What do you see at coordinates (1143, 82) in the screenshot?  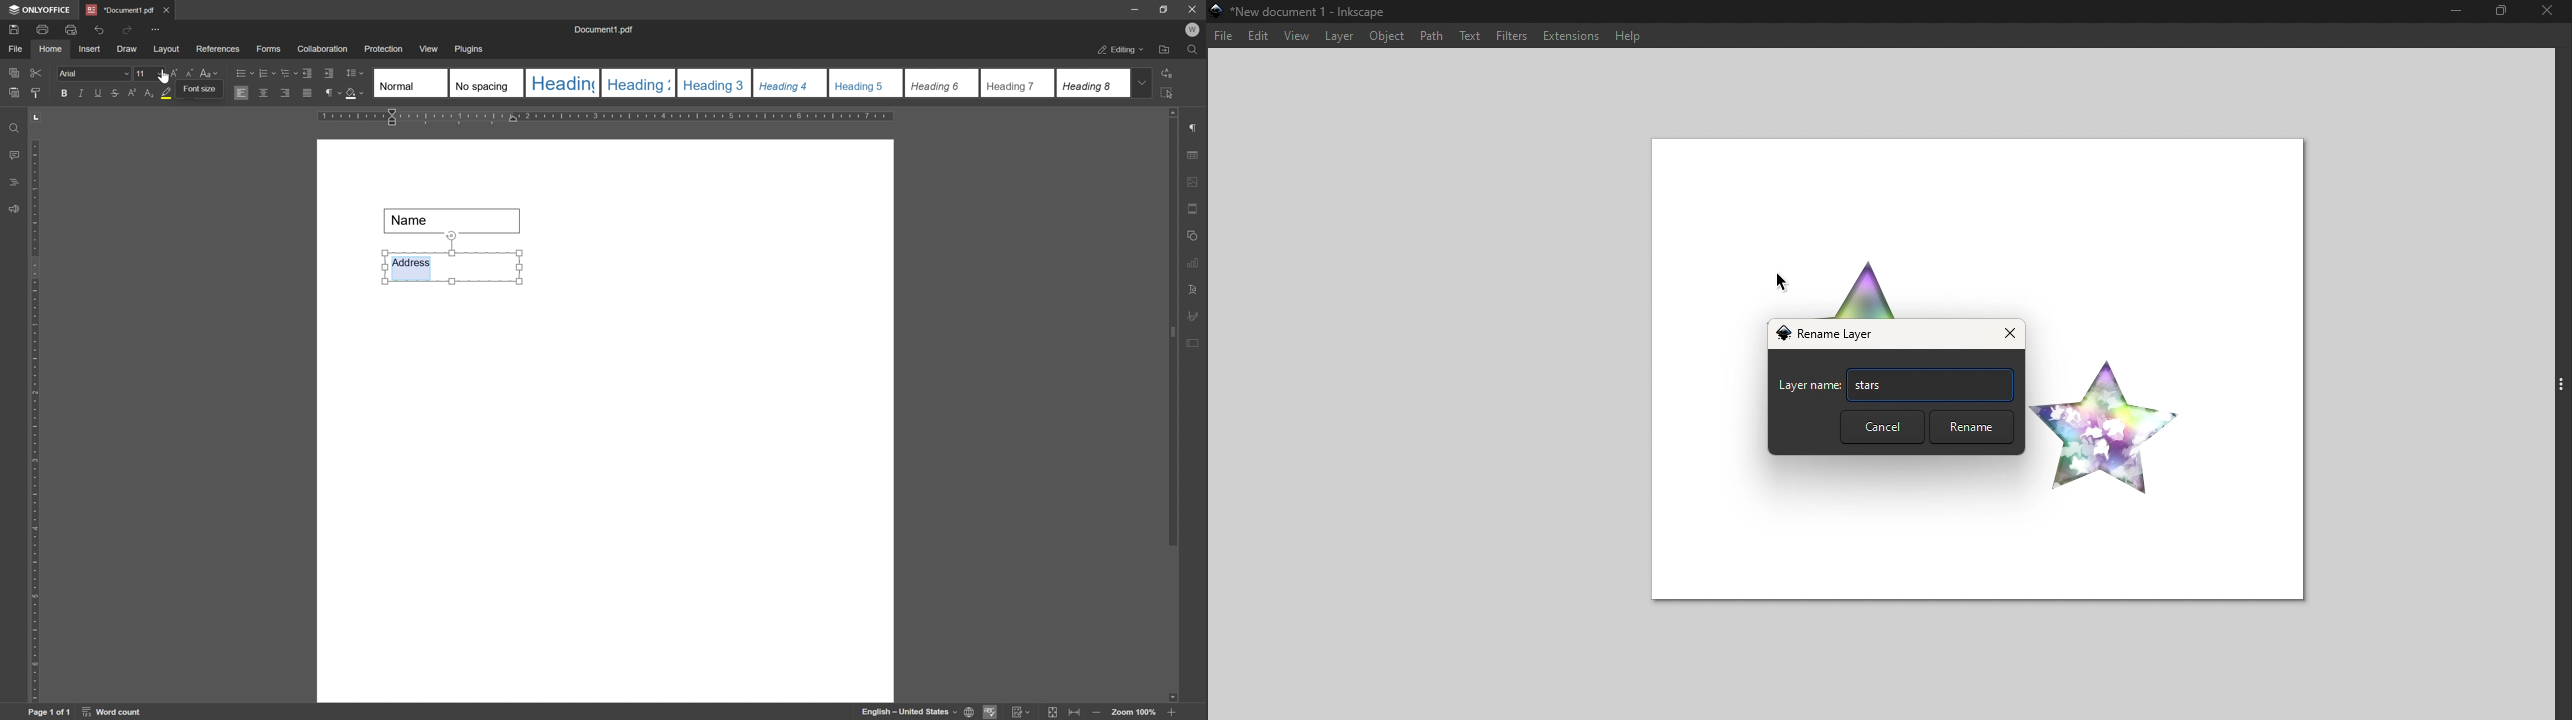 I see `drop down` at bounding box center [1143, 82].